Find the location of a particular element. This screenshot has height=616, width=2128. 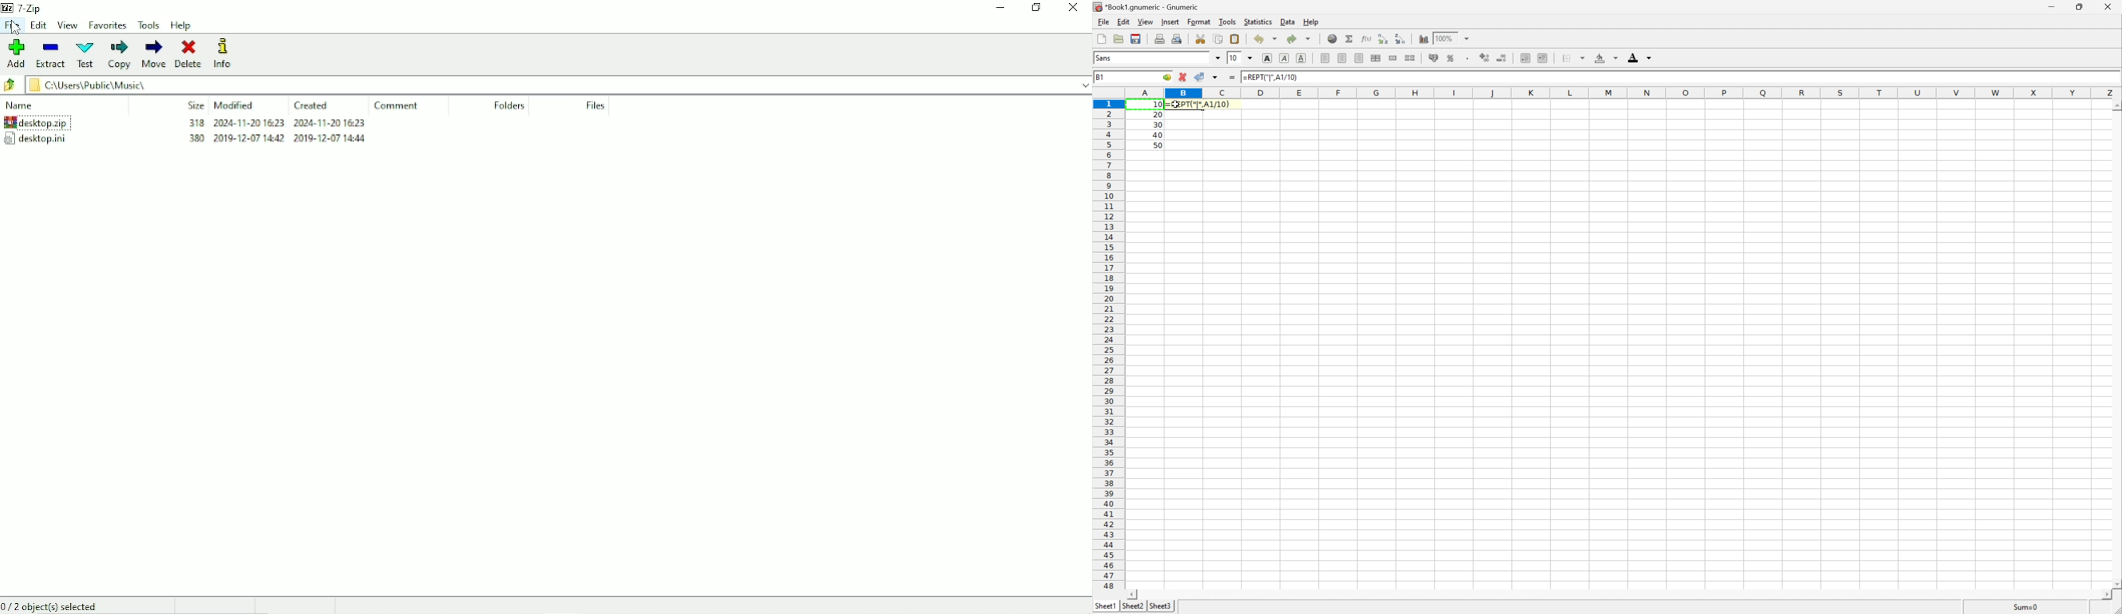

Drop Down is located at coordinates (1217, 58).